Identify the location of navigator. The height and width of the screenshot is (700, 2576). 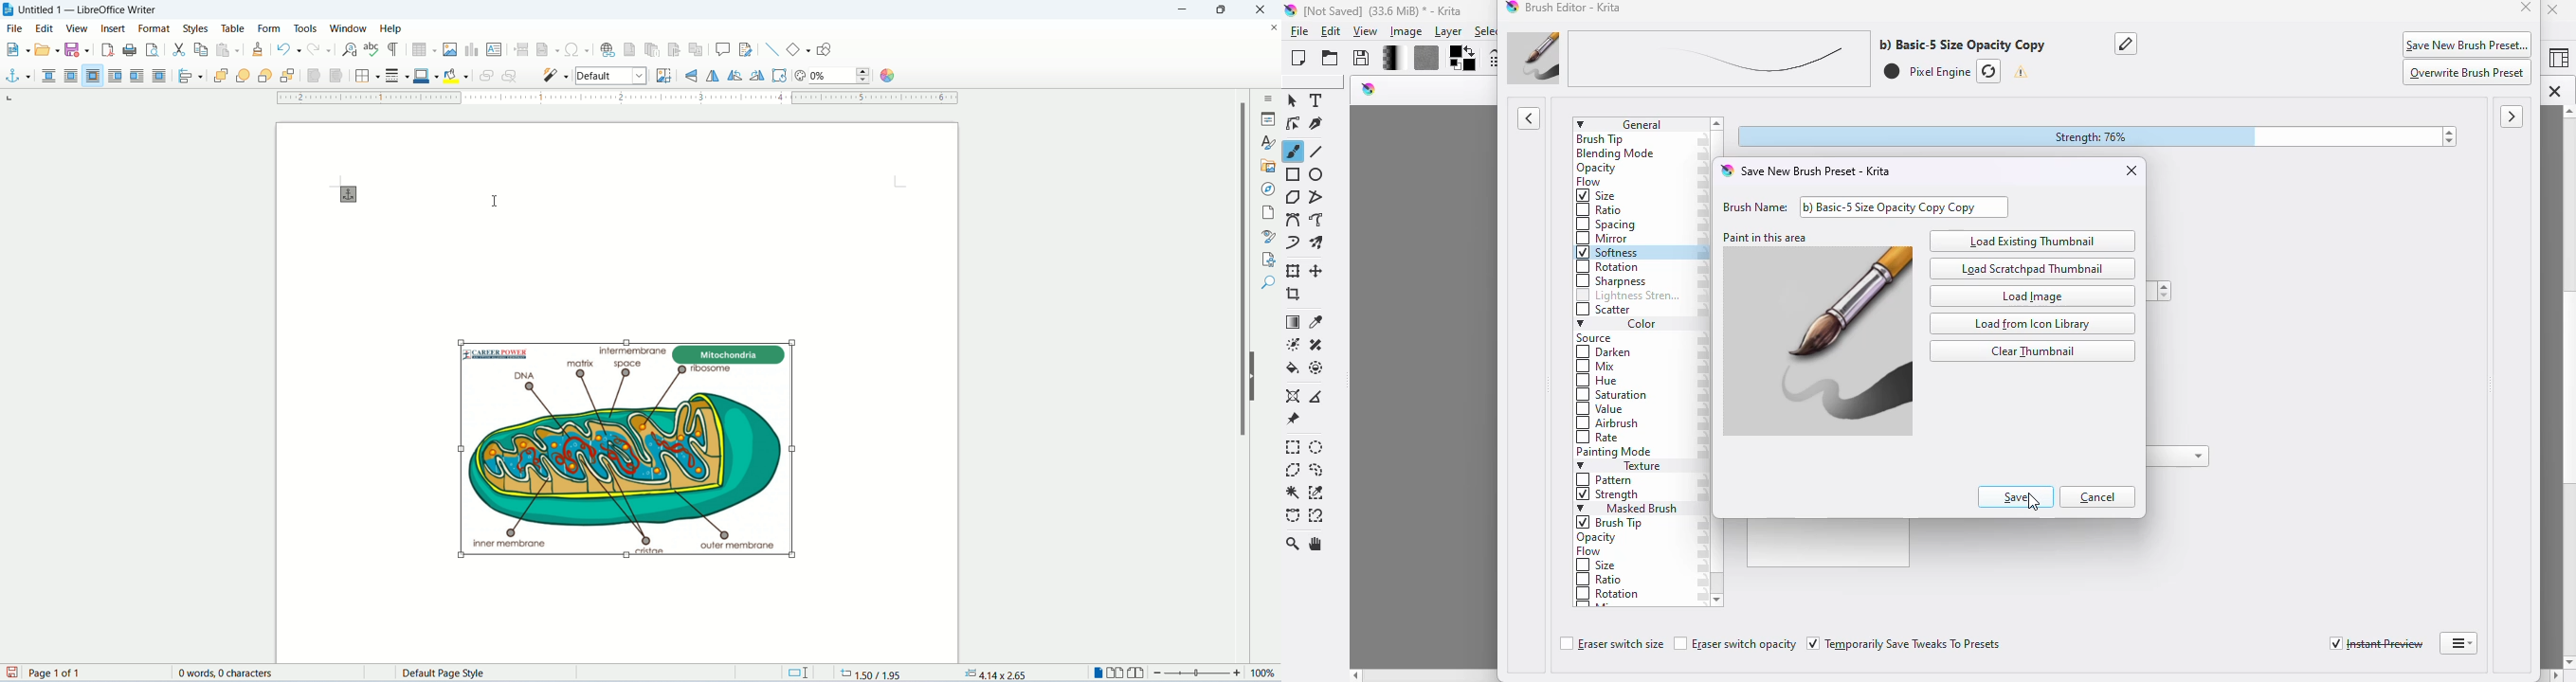
(1269, 190).